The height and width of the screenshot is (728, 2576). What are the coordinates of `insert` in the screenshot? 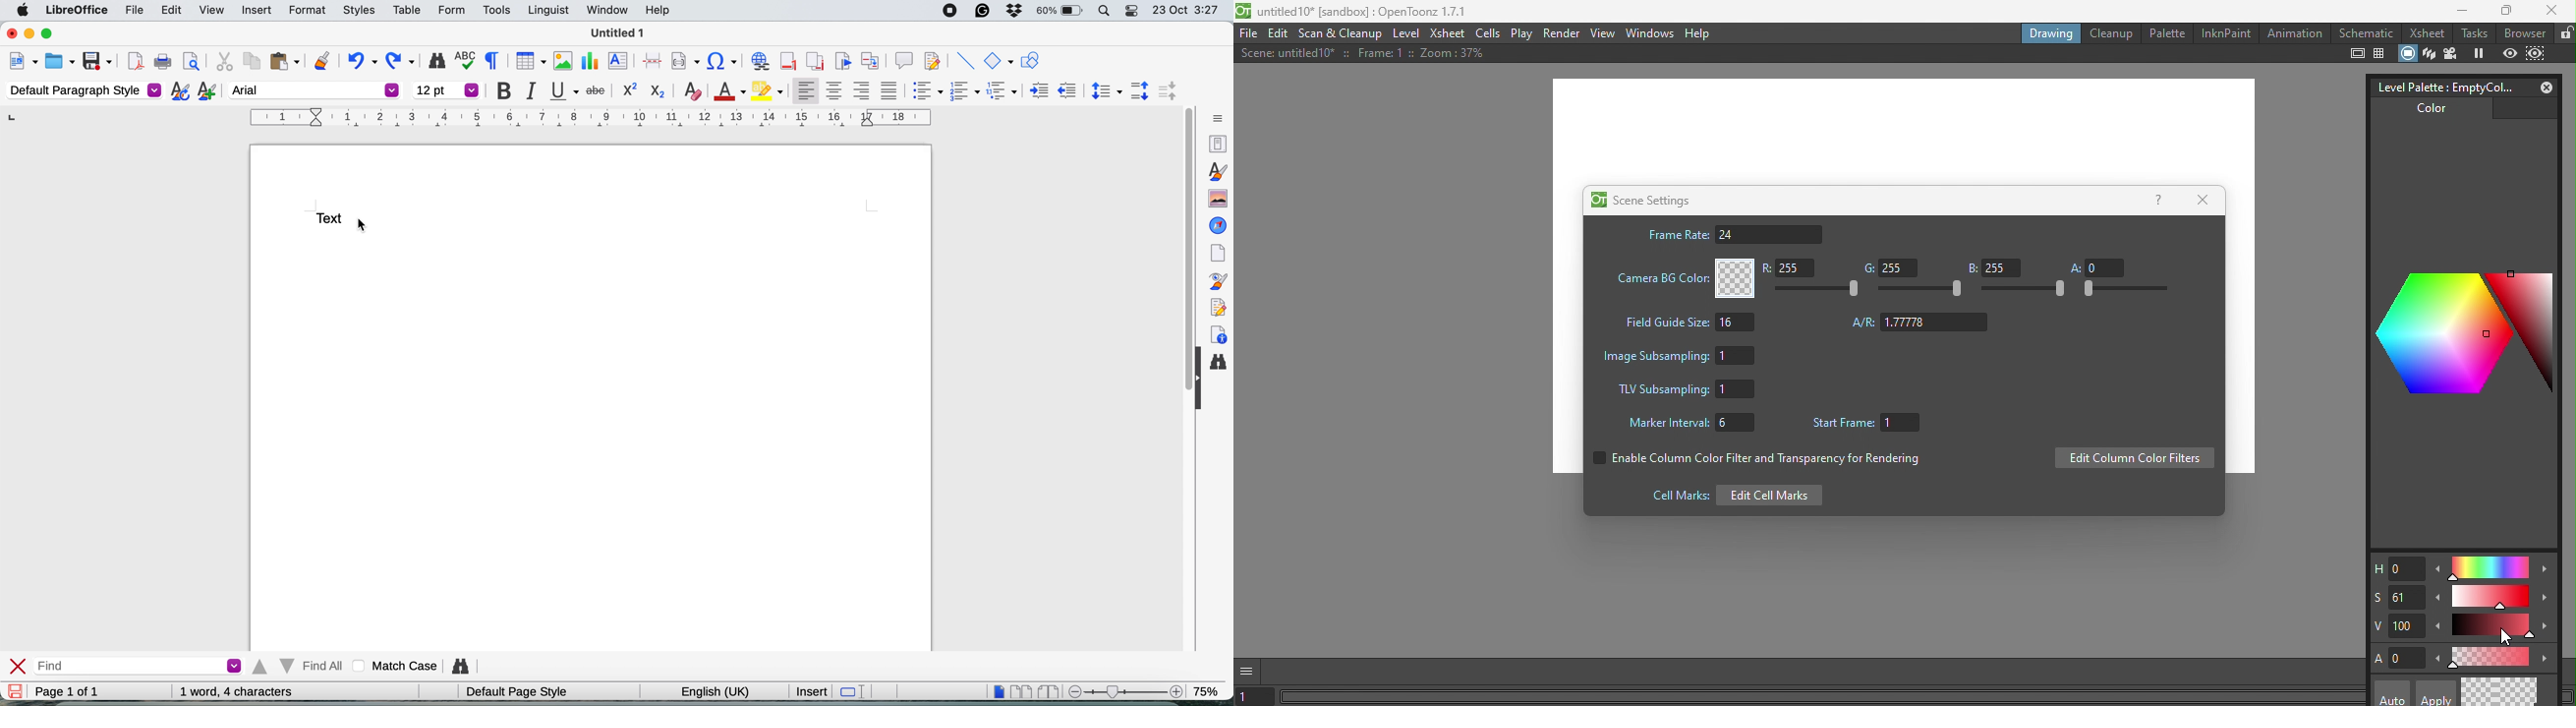 It's located at (811, 691).